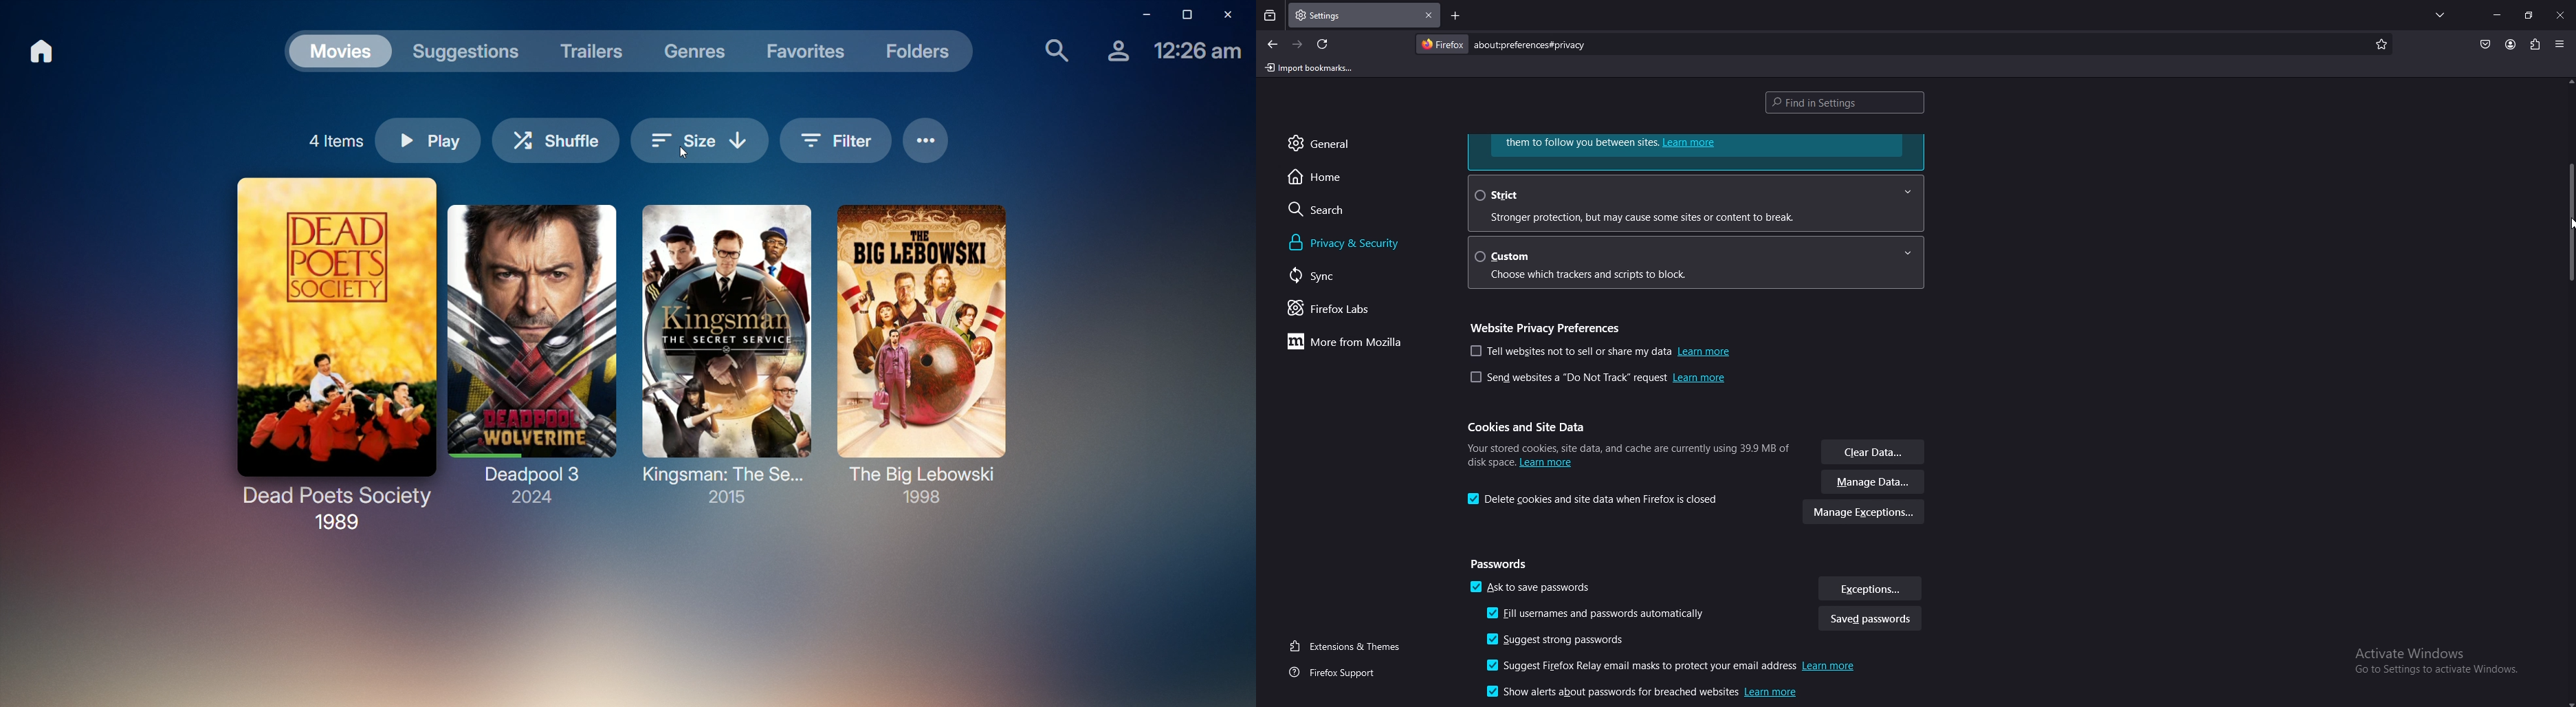 The width and height of the screenshot is (2576, 728). What do you see at coordinates (330, 350) in the screenshot?
I see `Dead Poets Society` at bounding box center [330, 350].